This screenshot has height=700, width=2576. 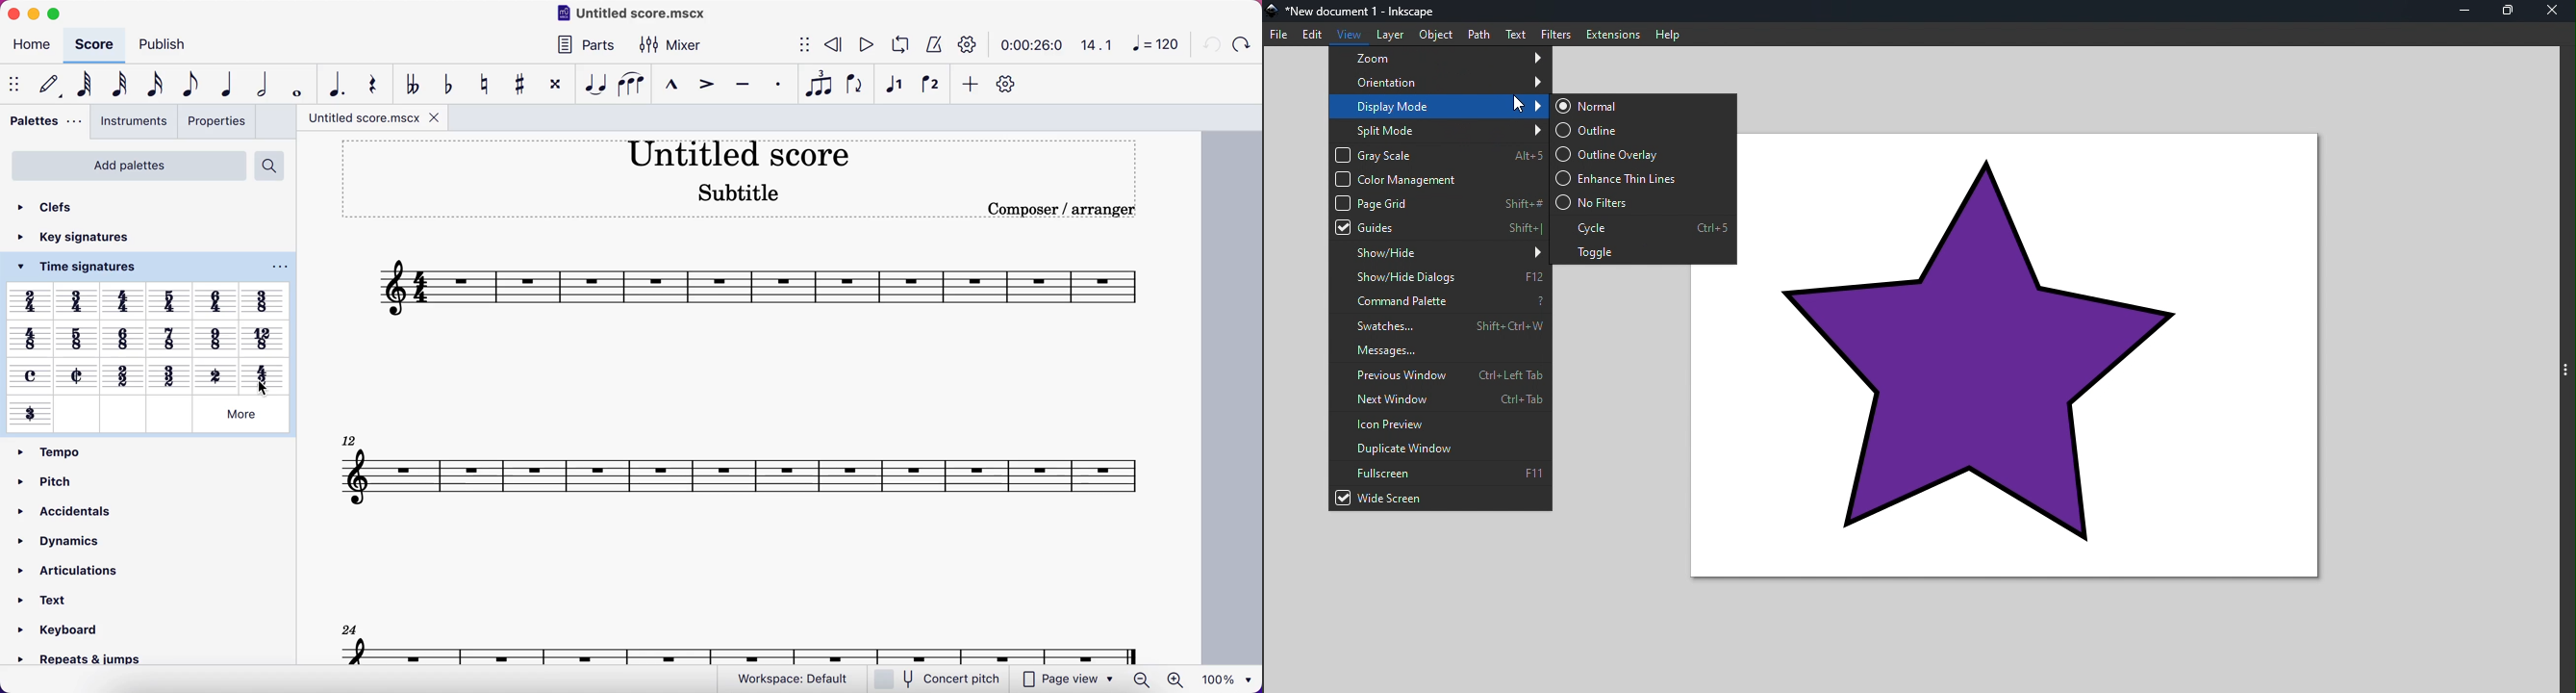 I want to click on , so click(x=77, y=337).